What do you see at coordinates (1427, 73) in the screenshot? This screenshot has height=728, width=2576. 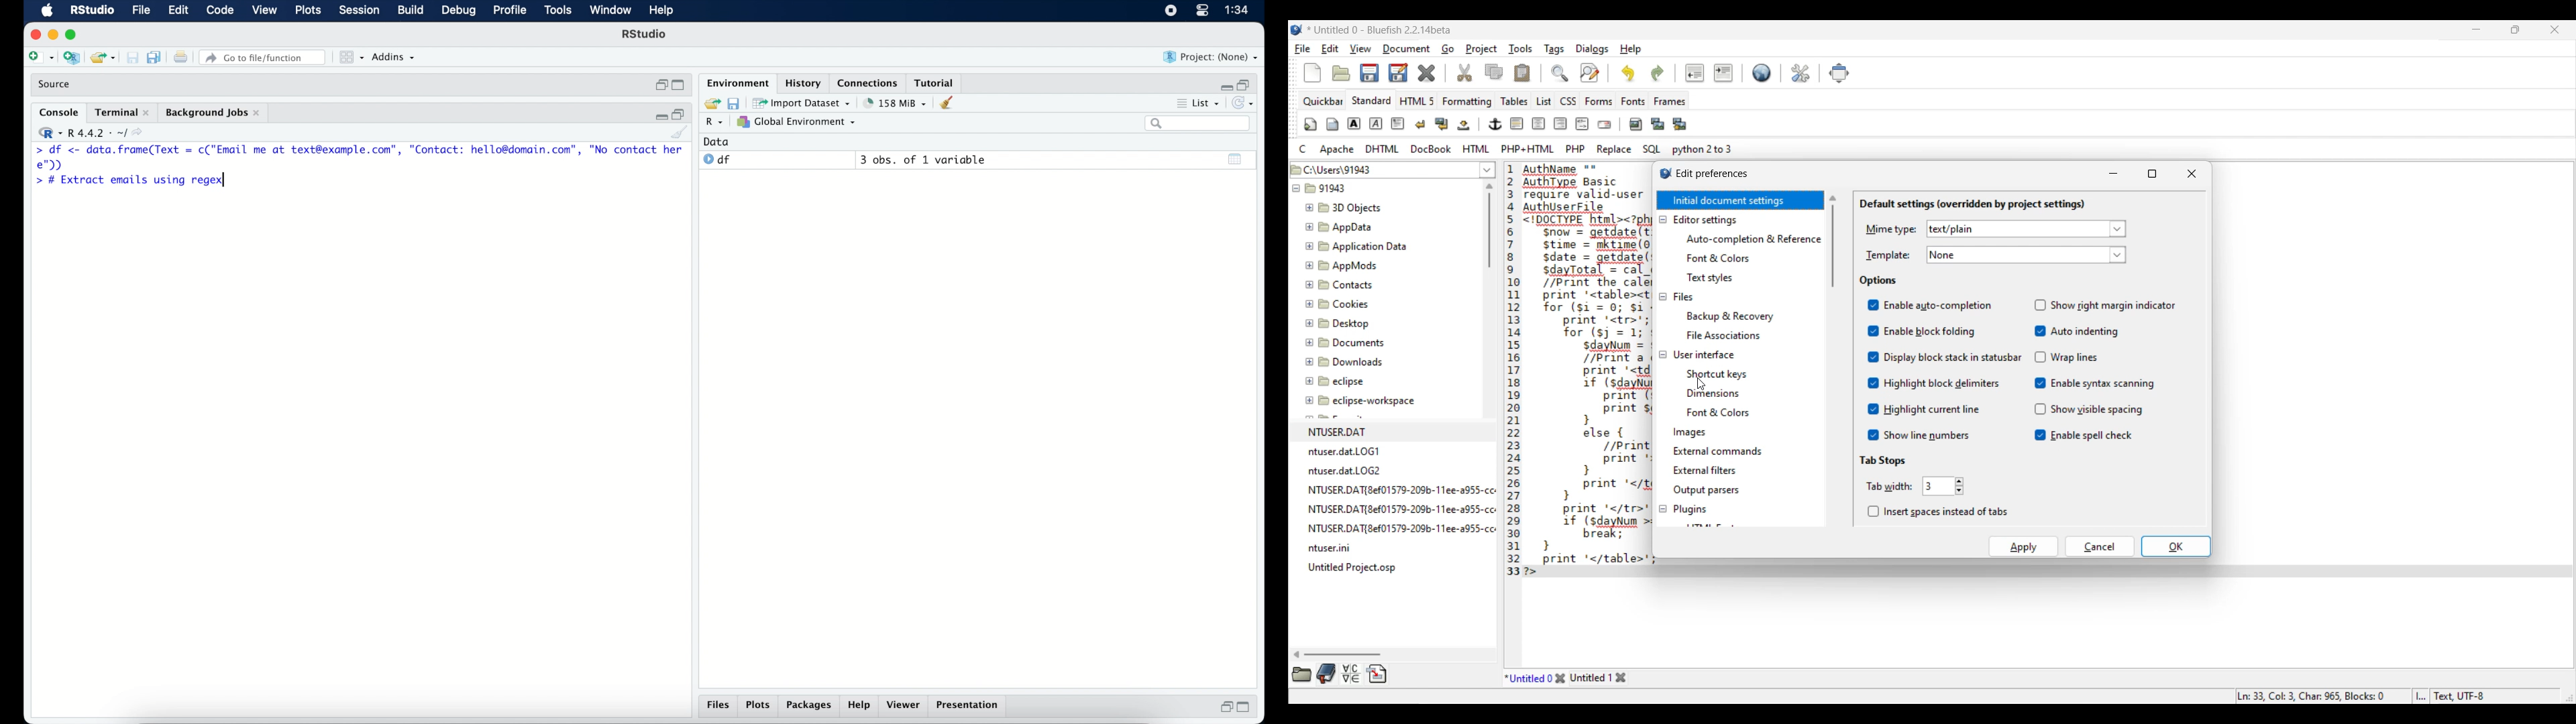 I see `Close` at bounding box center [1427, 73].